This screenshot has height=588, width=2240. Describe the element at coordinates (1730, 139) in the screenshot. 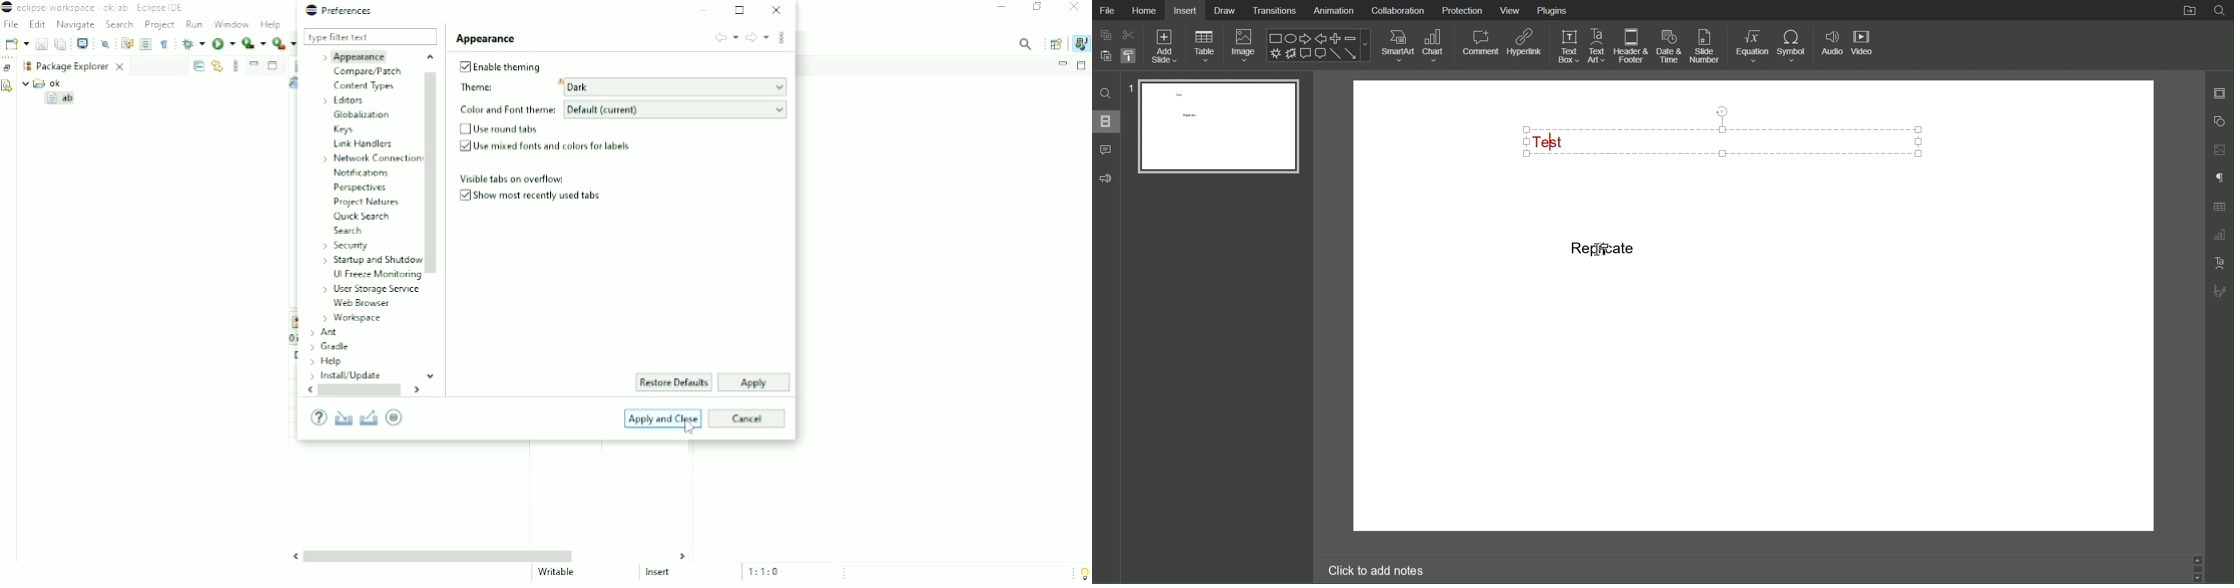

I see `Text Box` at that location.